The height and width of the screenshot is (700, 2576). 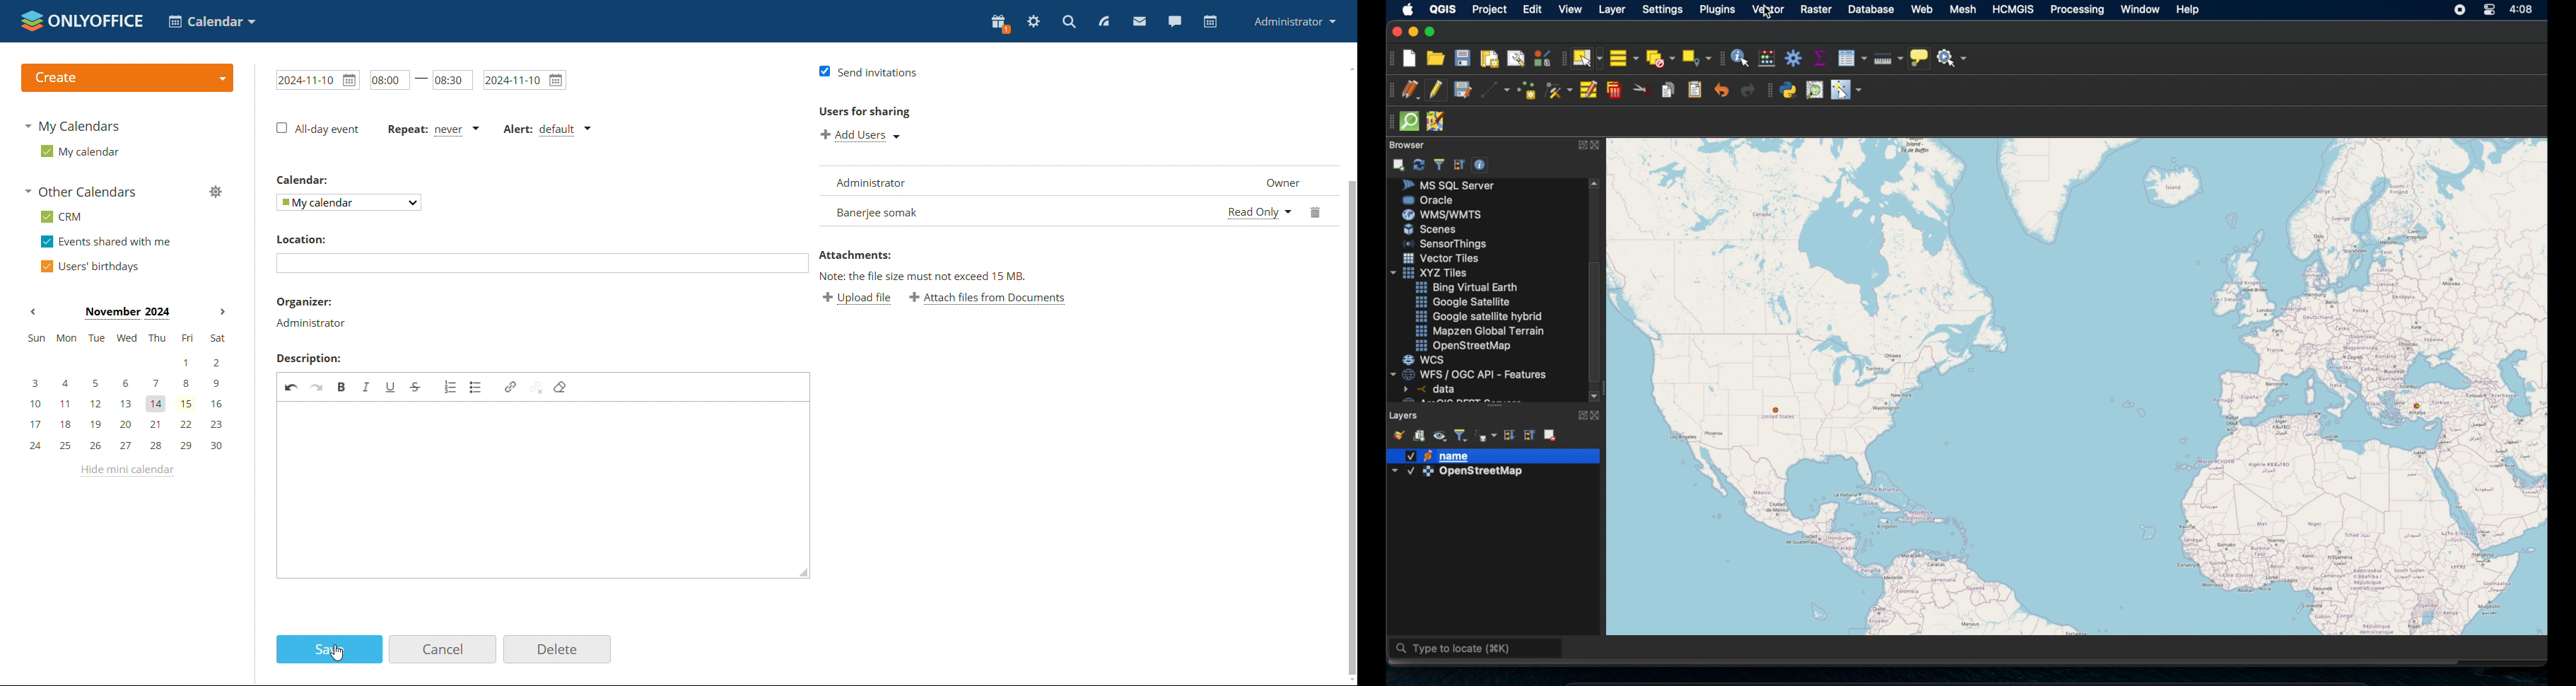 What do you see at coordinates (2139, 10) in the screenshot?
I see `window` at bounding box center [2139, 10].